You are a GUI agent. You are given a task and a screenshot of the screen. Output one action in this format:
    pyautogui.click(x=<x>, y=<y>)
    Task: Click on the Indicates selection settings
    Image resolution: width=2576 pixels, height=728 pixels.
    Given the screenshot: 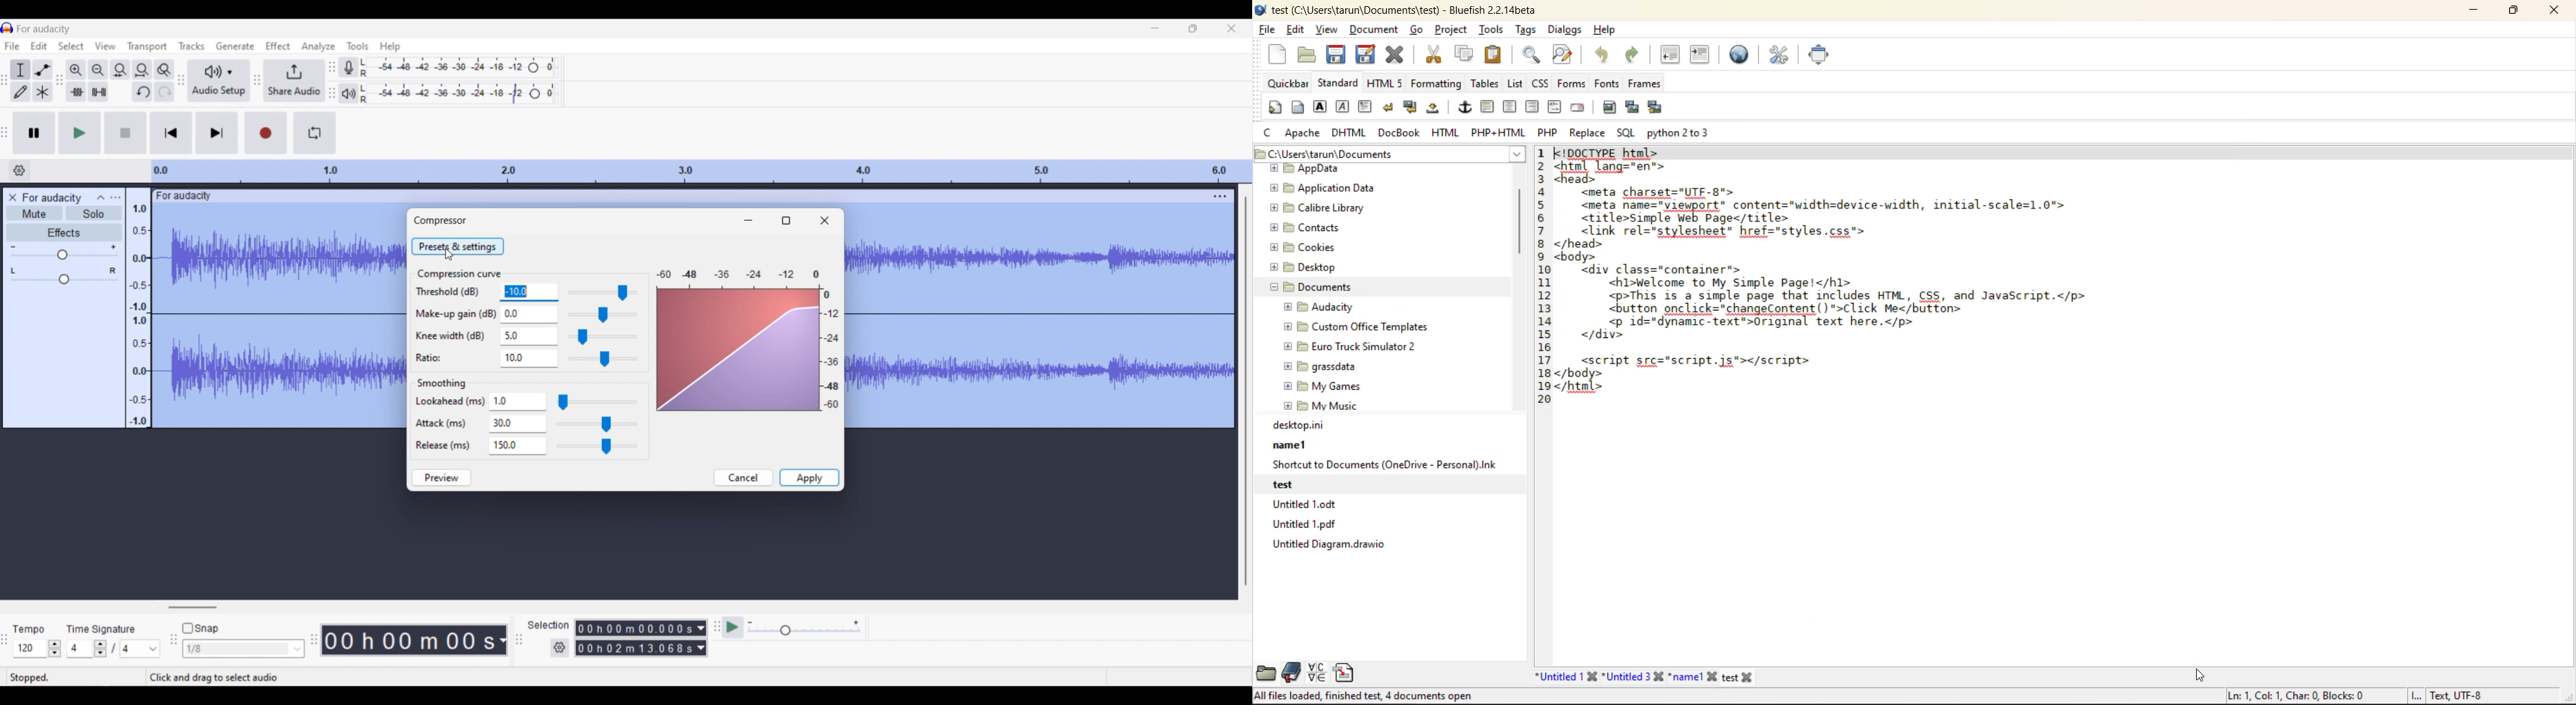 What is the action you would take?
    pyautogui.click(x=548, y=624)
    